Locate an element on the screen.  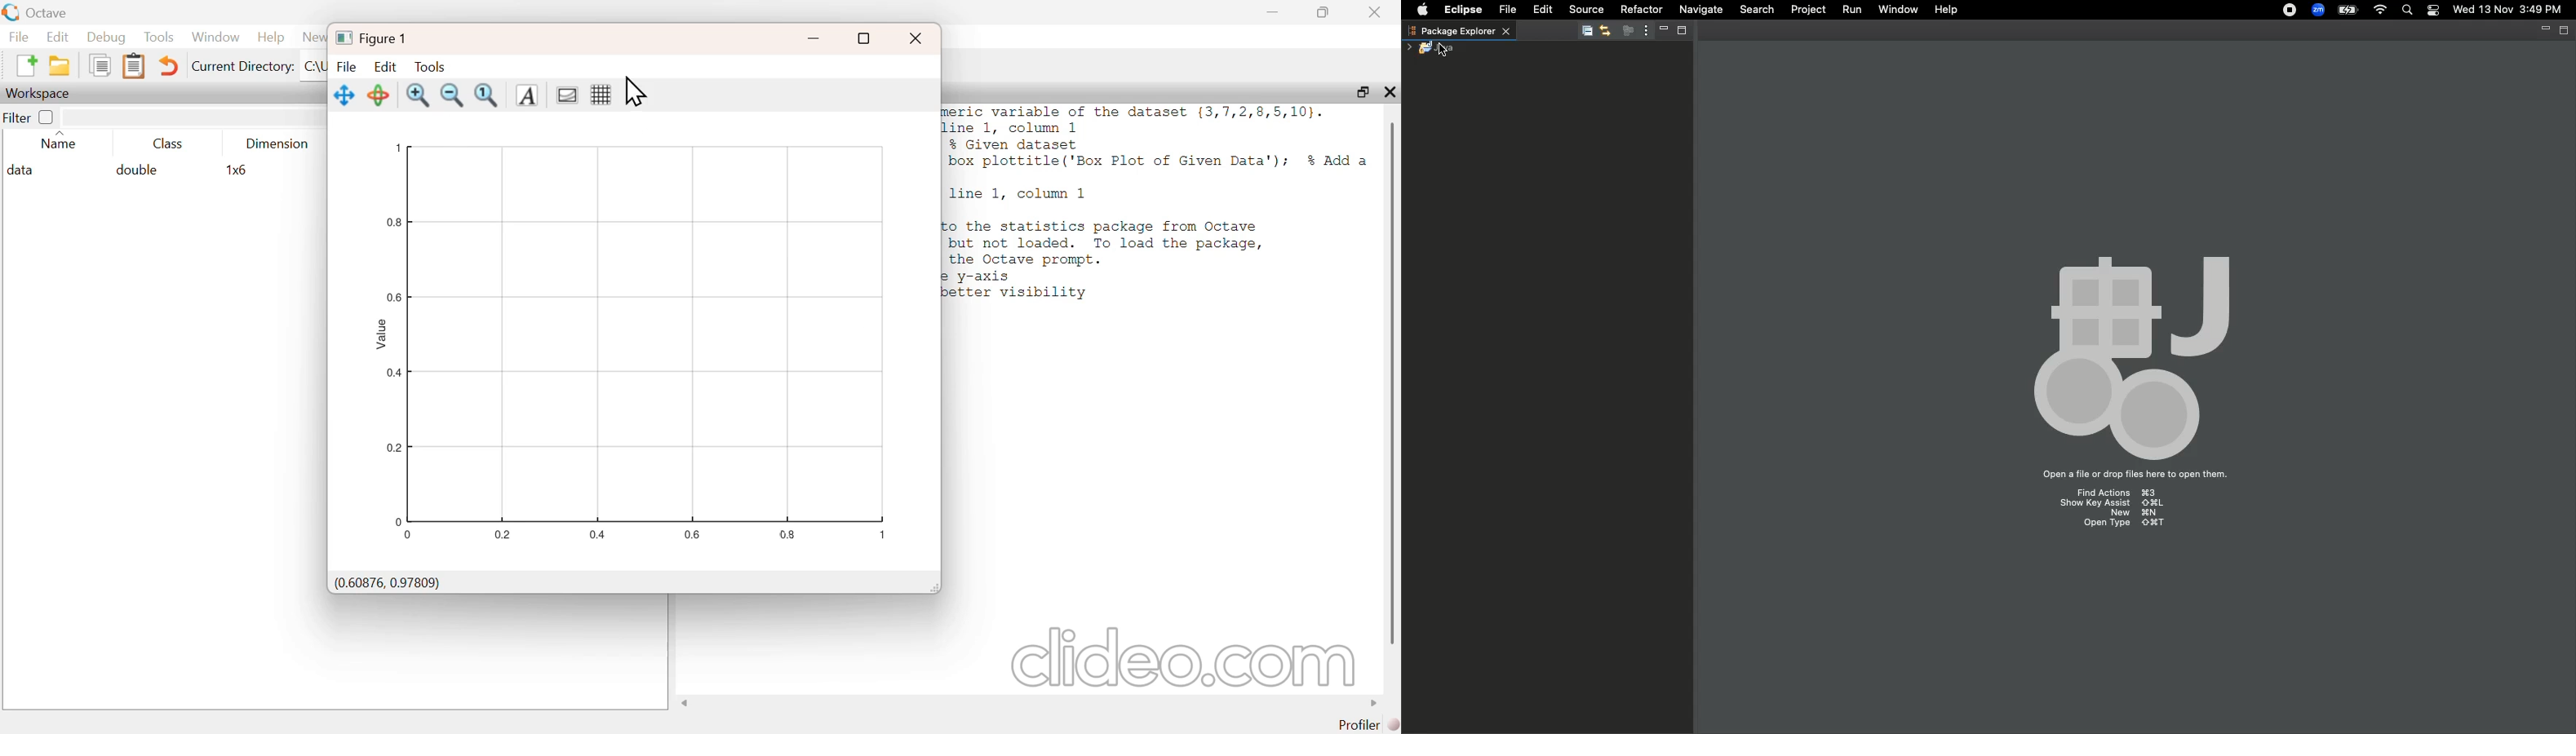
Octave is located at coordinates (50, 11).